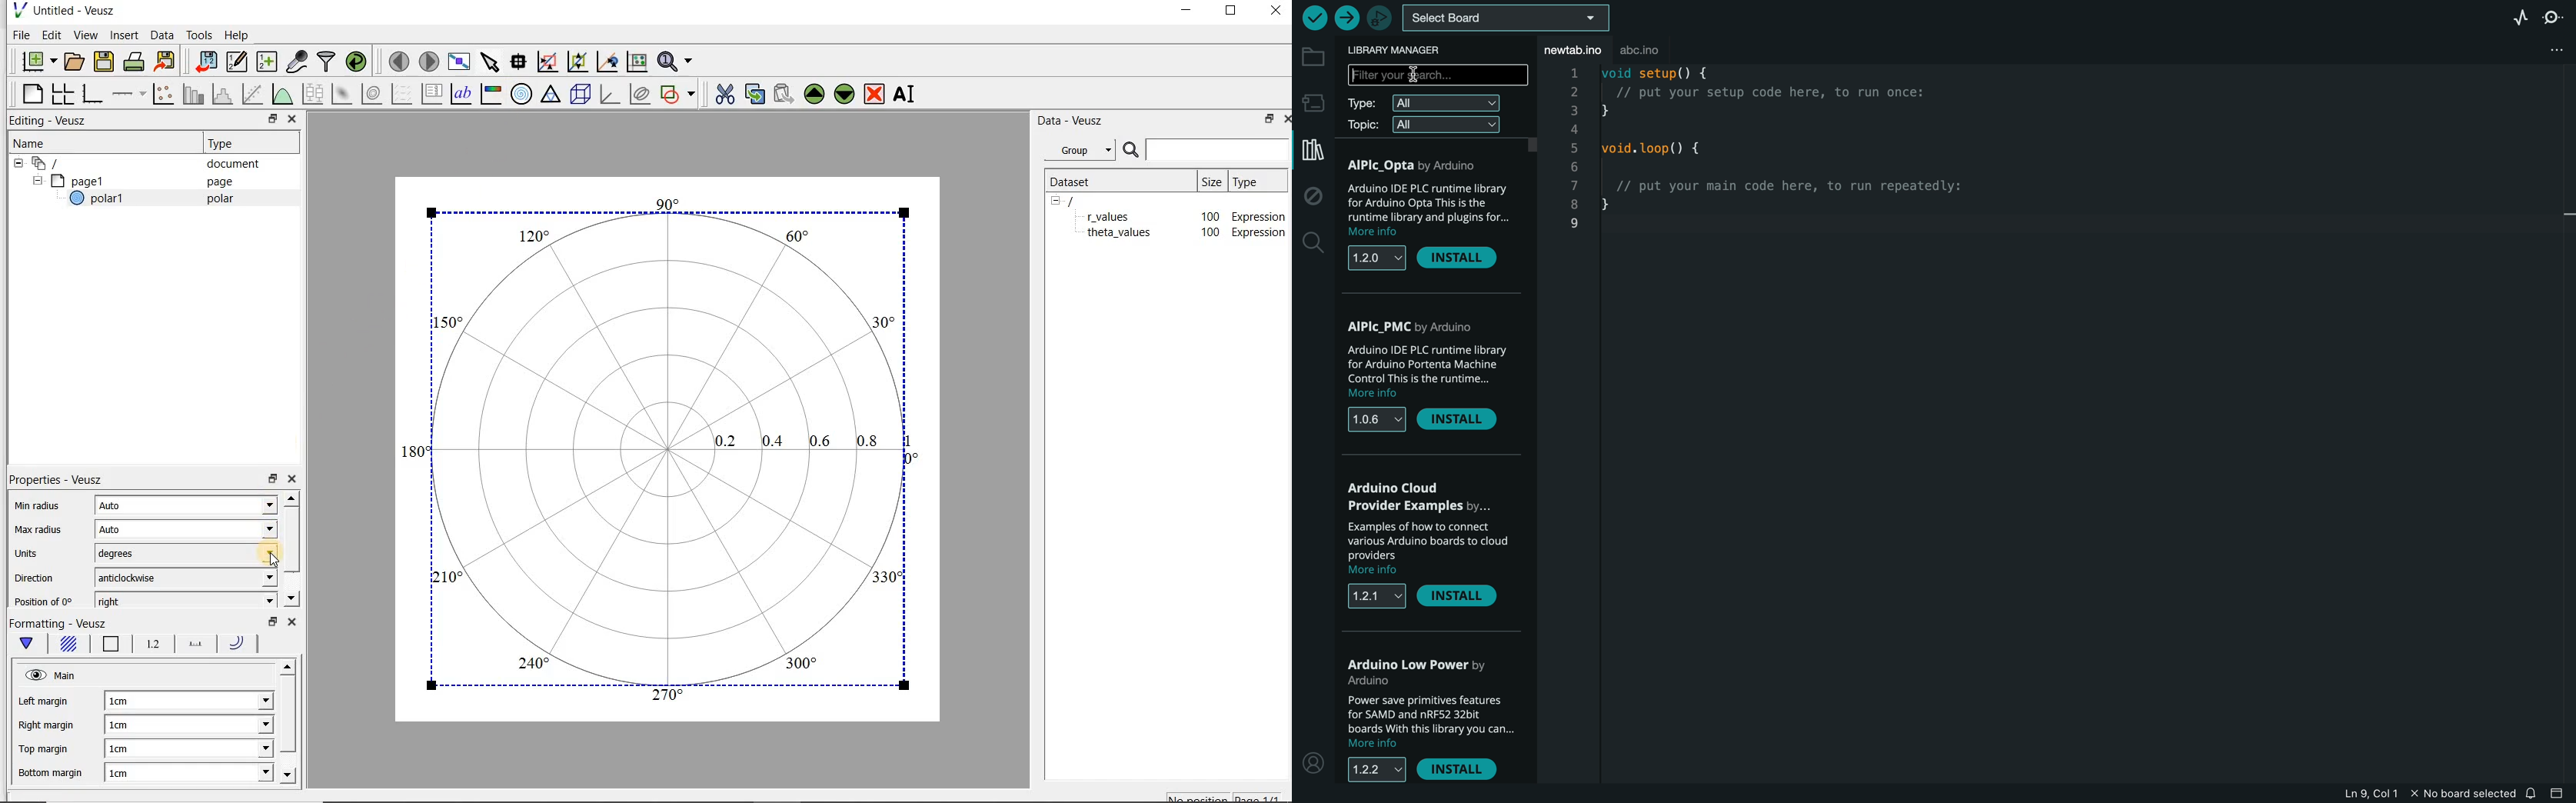 This screenshot has width=2576, height=812. What do you see at coordinates (249, 555) in the screenshot?
I see `units dropdown` at bounding box center [249, 555].